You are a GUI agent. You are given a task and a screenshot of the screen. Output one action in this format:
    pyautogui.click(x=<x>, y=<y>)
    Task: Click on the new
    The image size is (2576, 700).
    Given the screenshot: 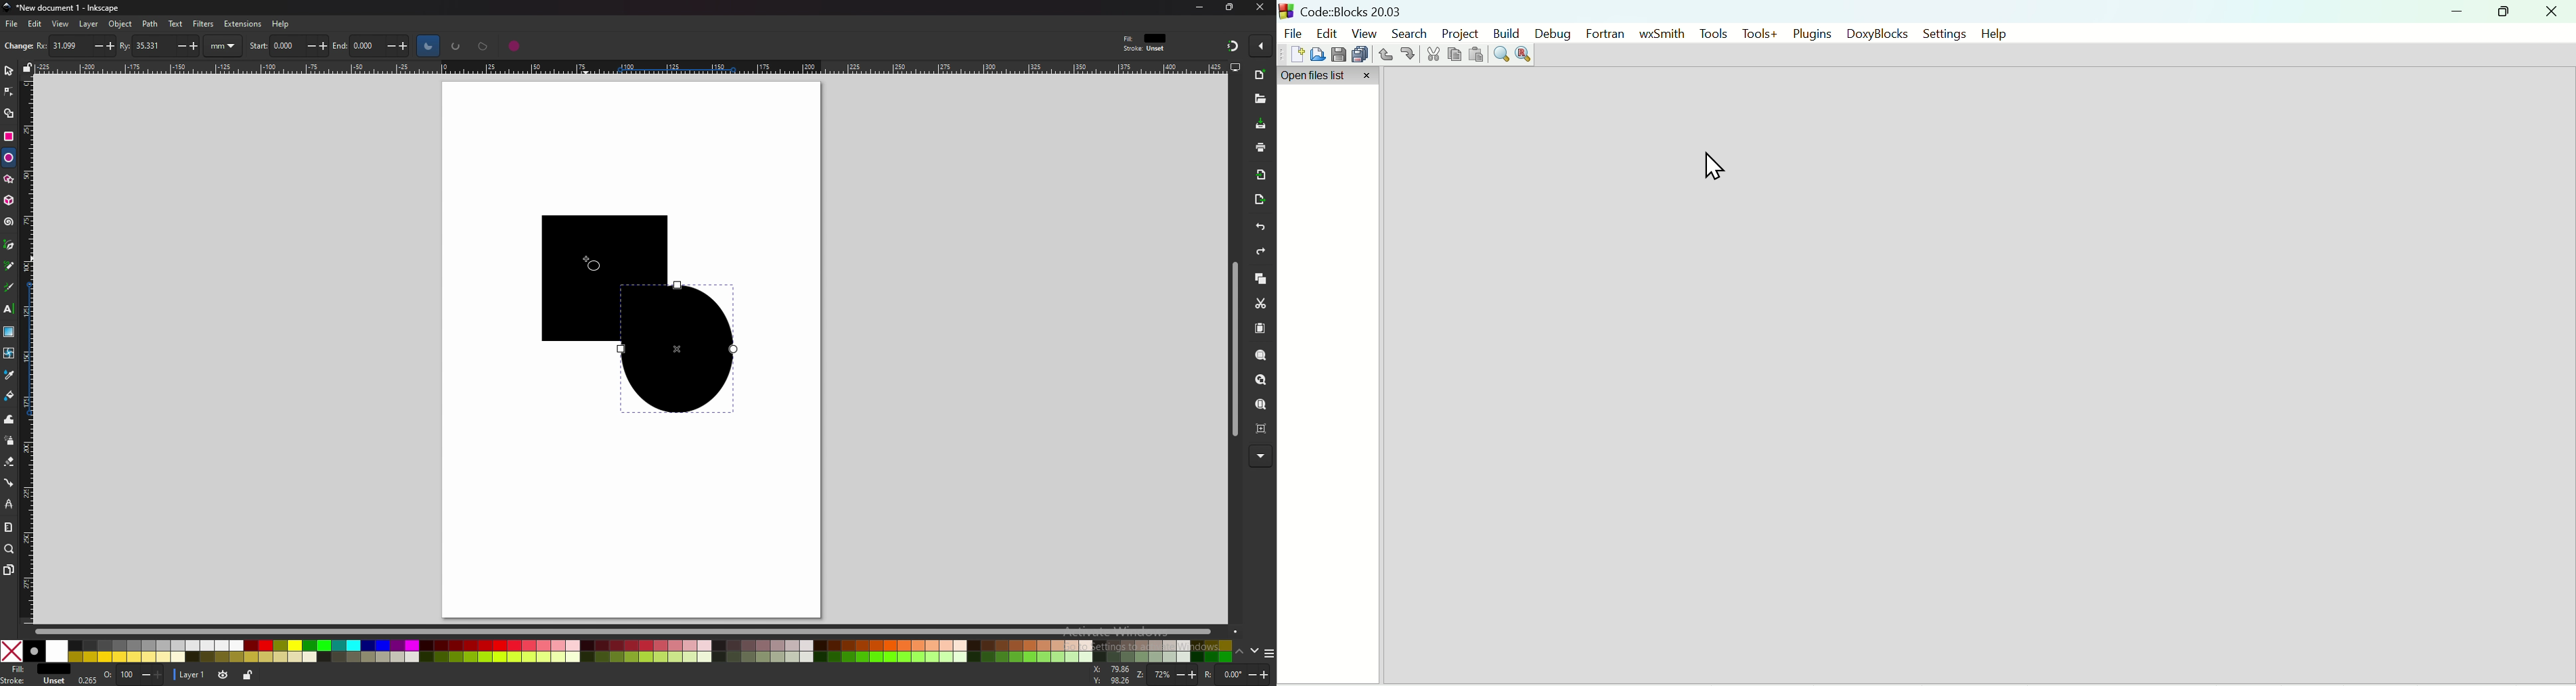 What is the action you would take?
    pyautogui.click(x=17, y=47)
    